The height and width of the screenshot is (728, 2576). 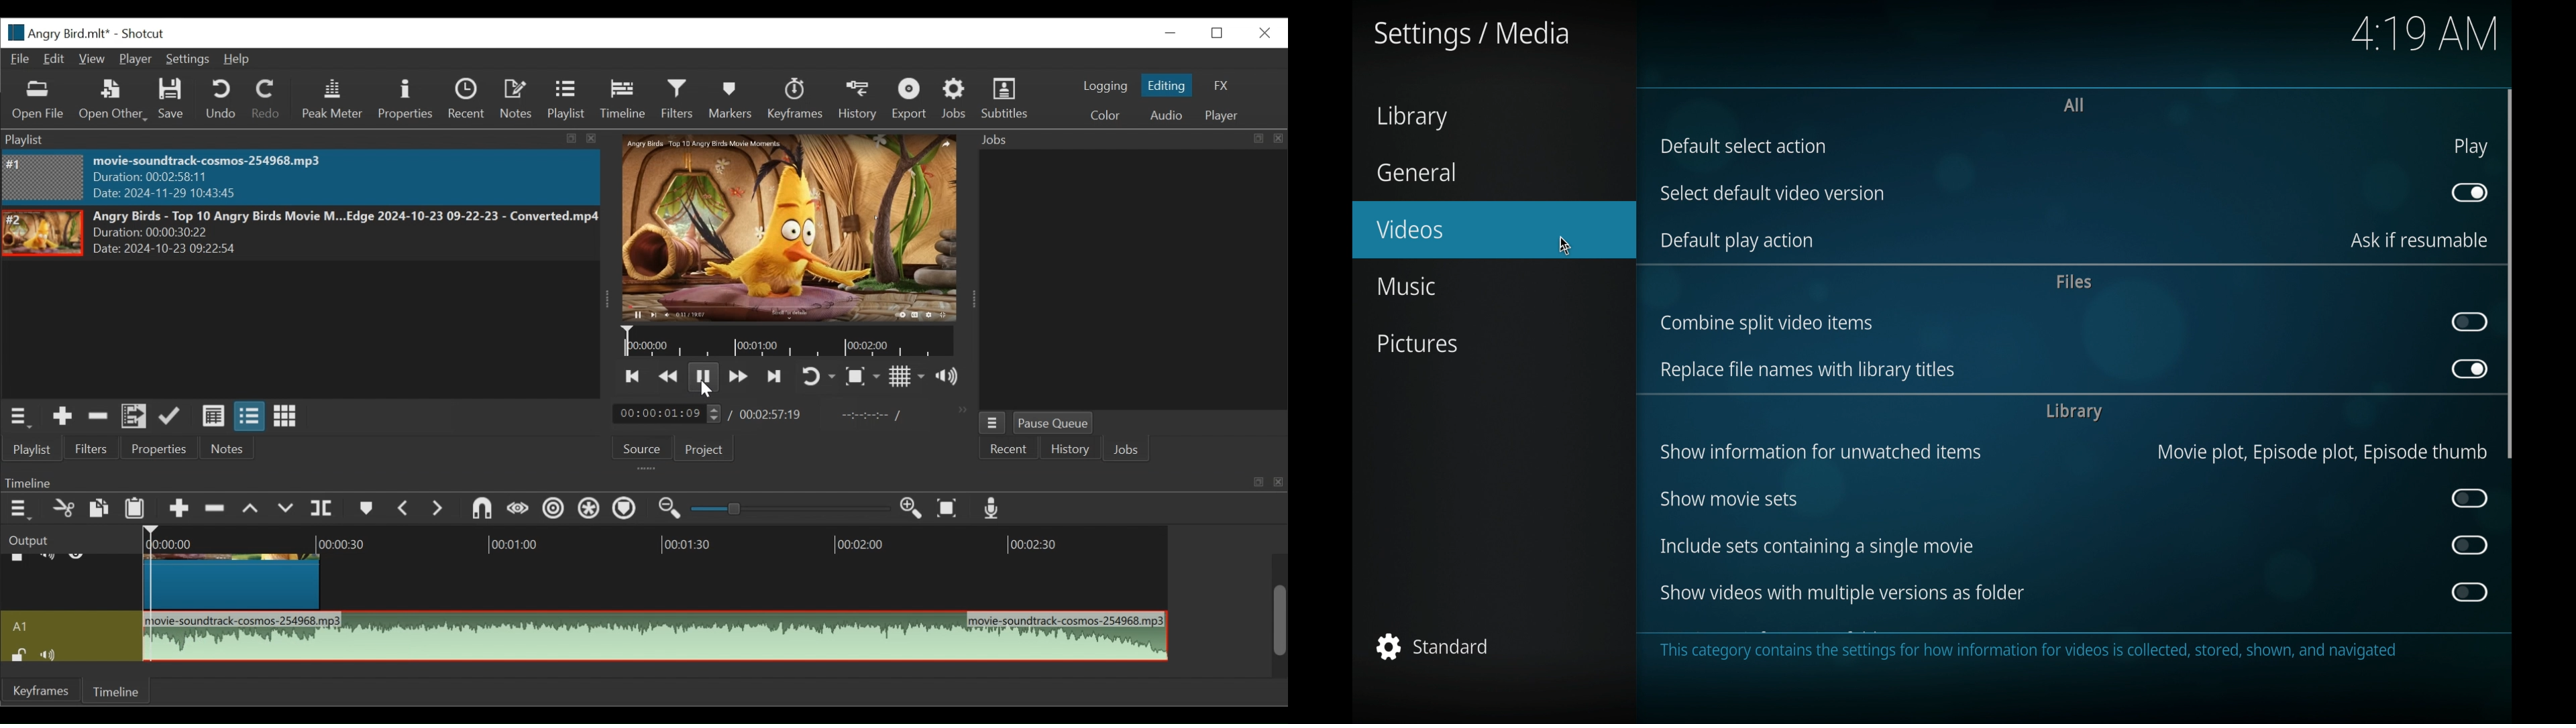 I want to click on Zoom in , so click(x=916, y=509).